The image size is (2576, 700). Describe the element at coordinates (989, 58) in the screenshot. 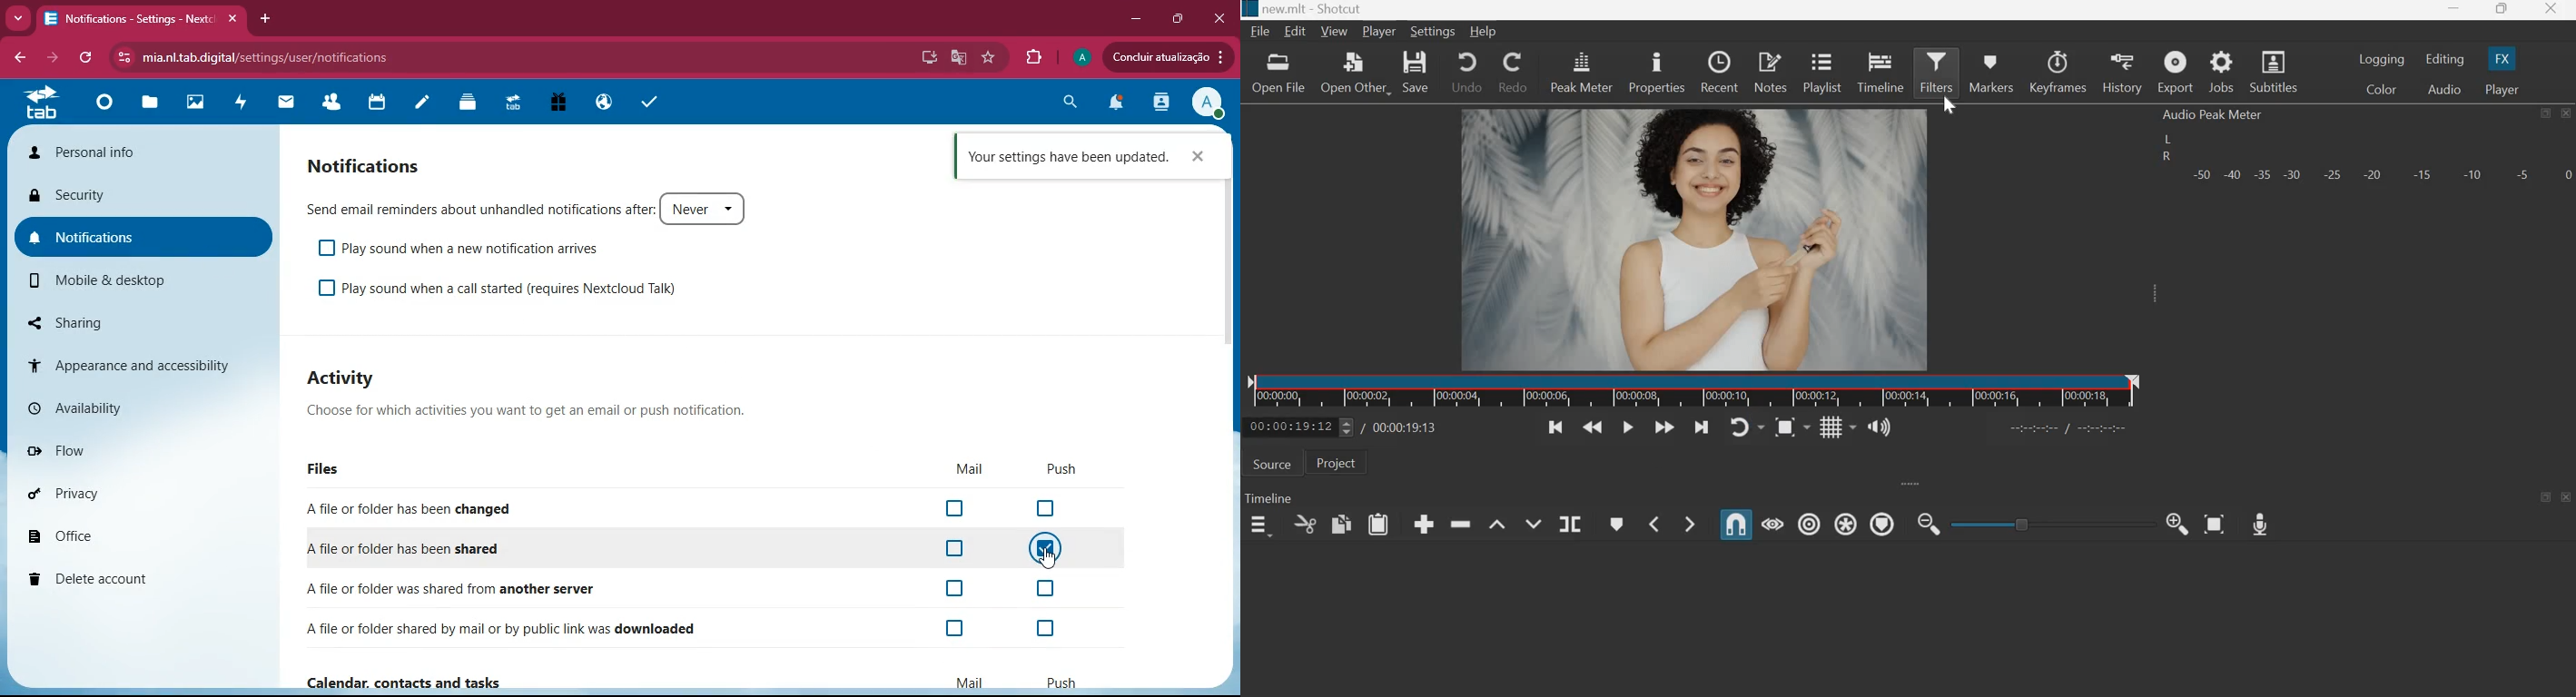

I see `favourites` at that location.